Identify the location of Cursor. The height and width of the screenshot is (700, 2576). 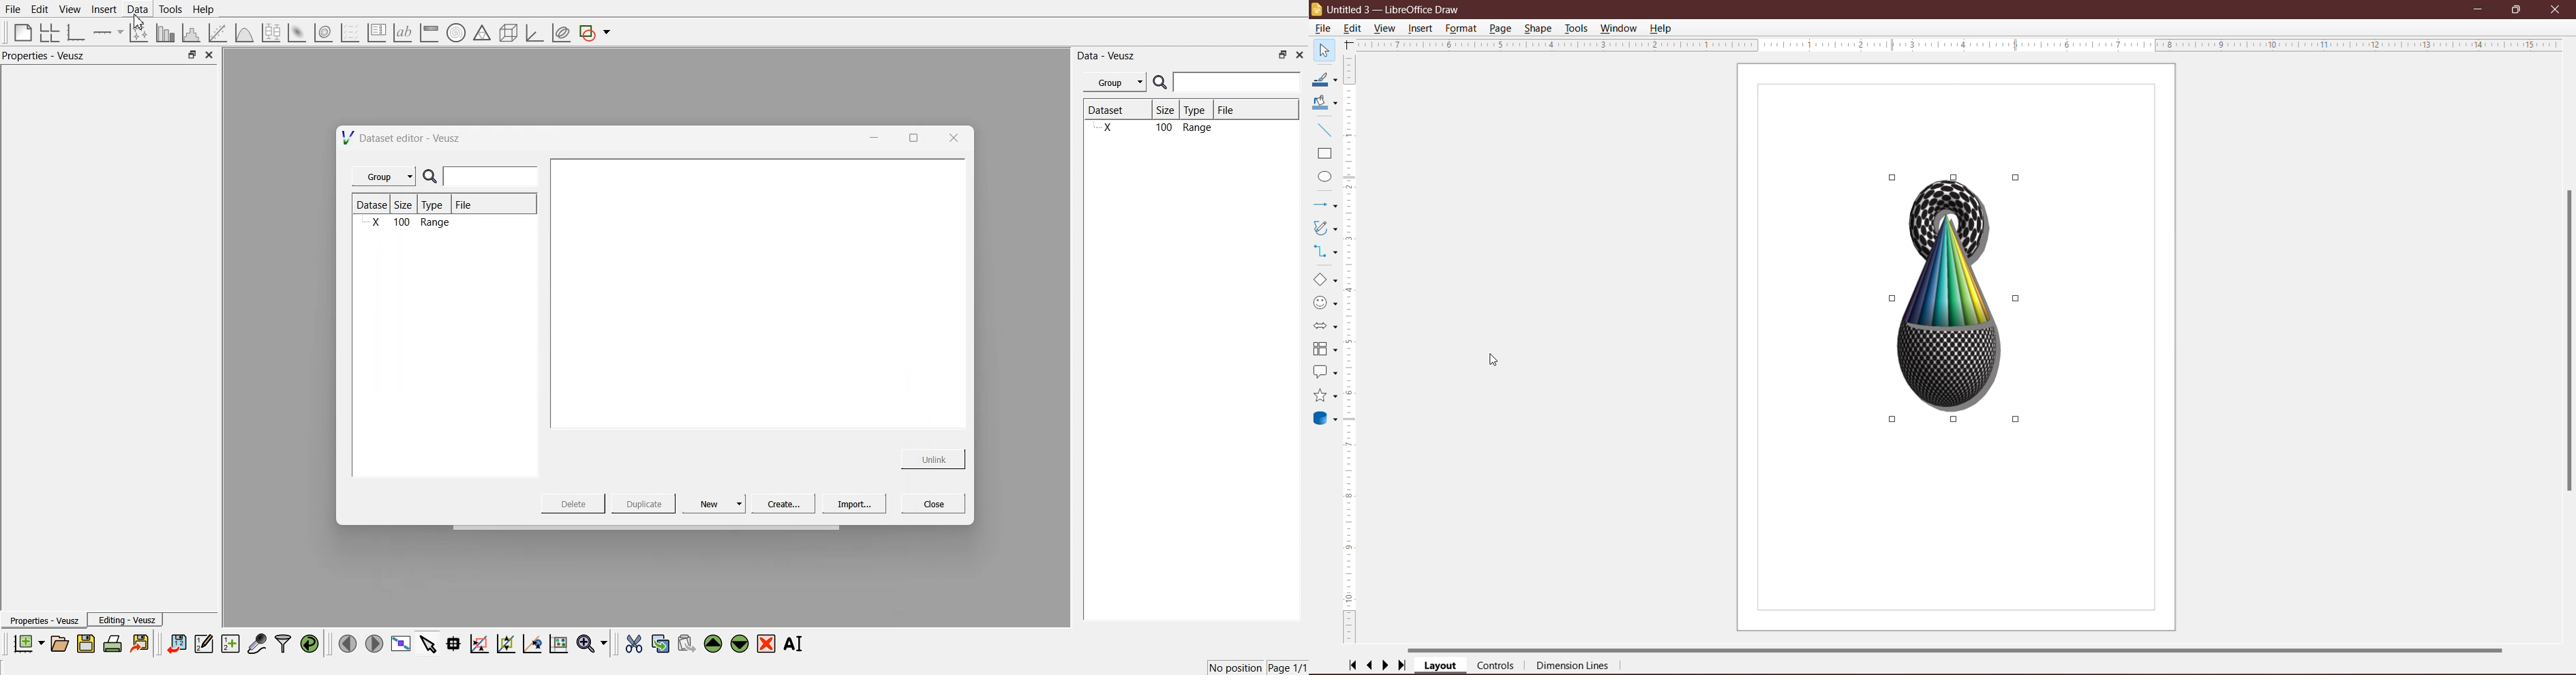
(1467, 42).